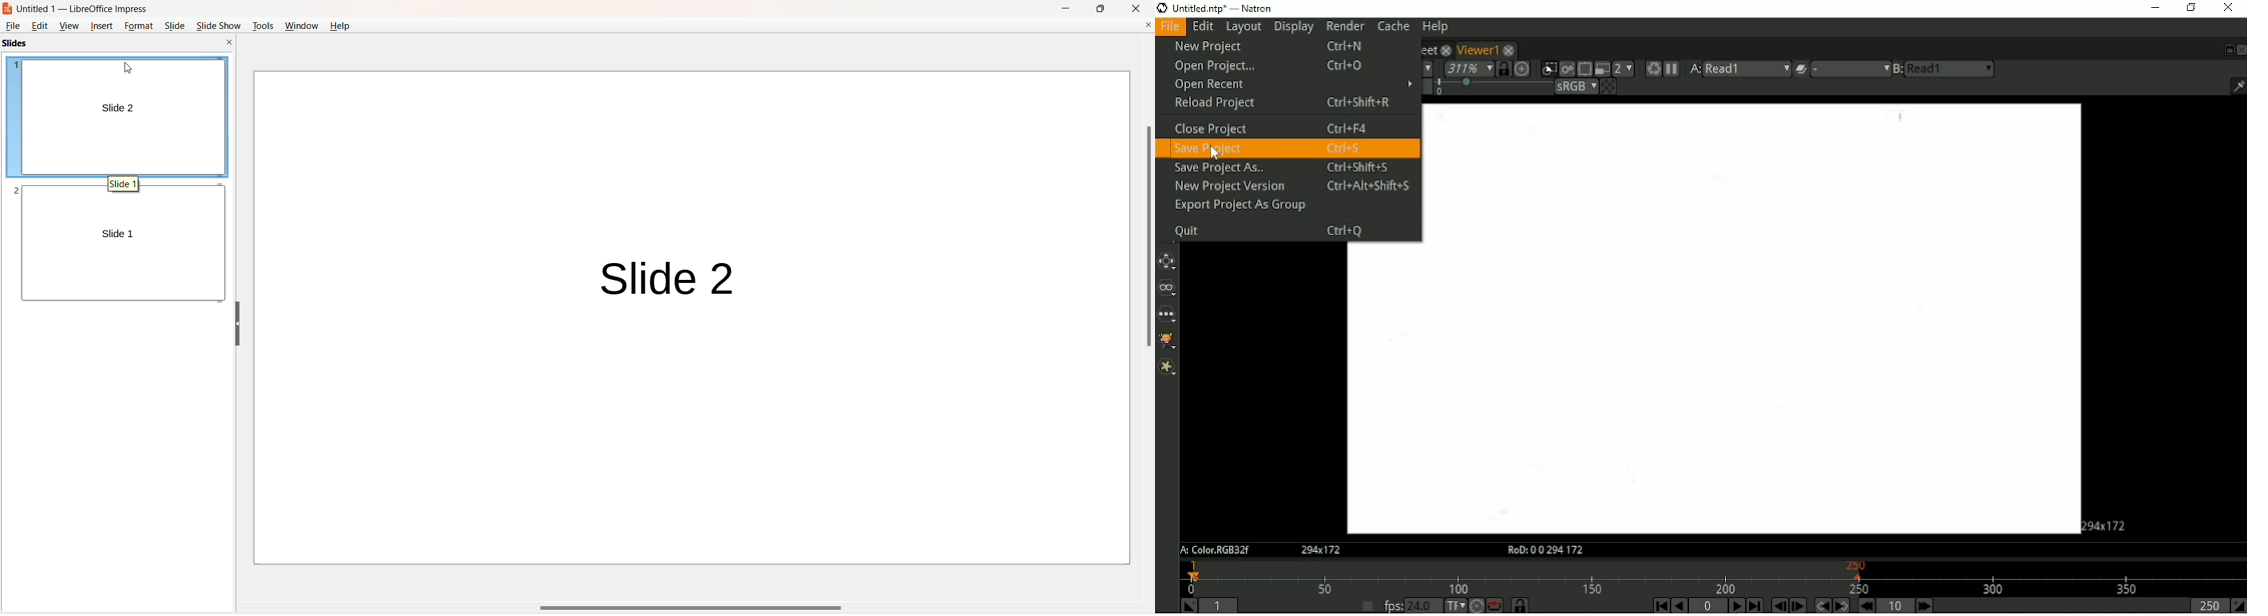 This screenshot has height=616, width=2268. What do you see at coordinates (230, 43) in the screenshot?
I see `close pane` at bounding box center [230, 43].